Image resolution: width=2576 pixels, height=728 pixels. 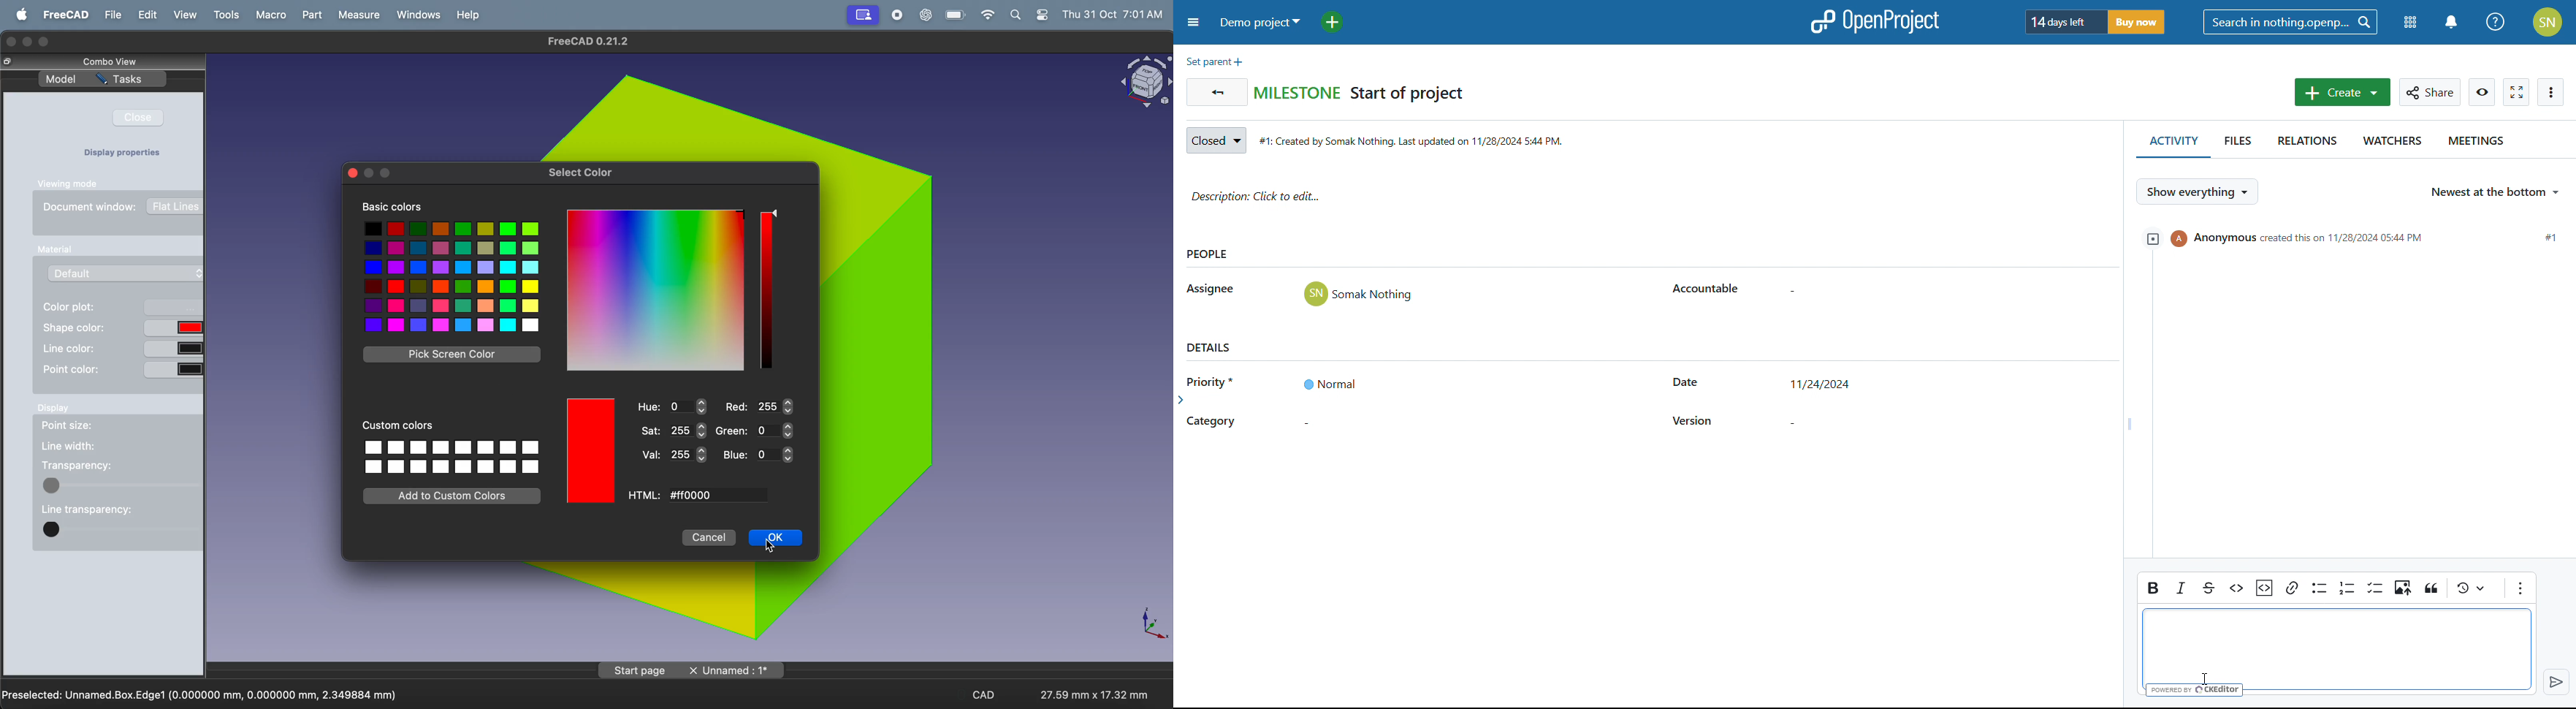 What do you see at coordinates (1685, 384) in the screenshot?
I see `start date` at bounding box center [1685, 384].